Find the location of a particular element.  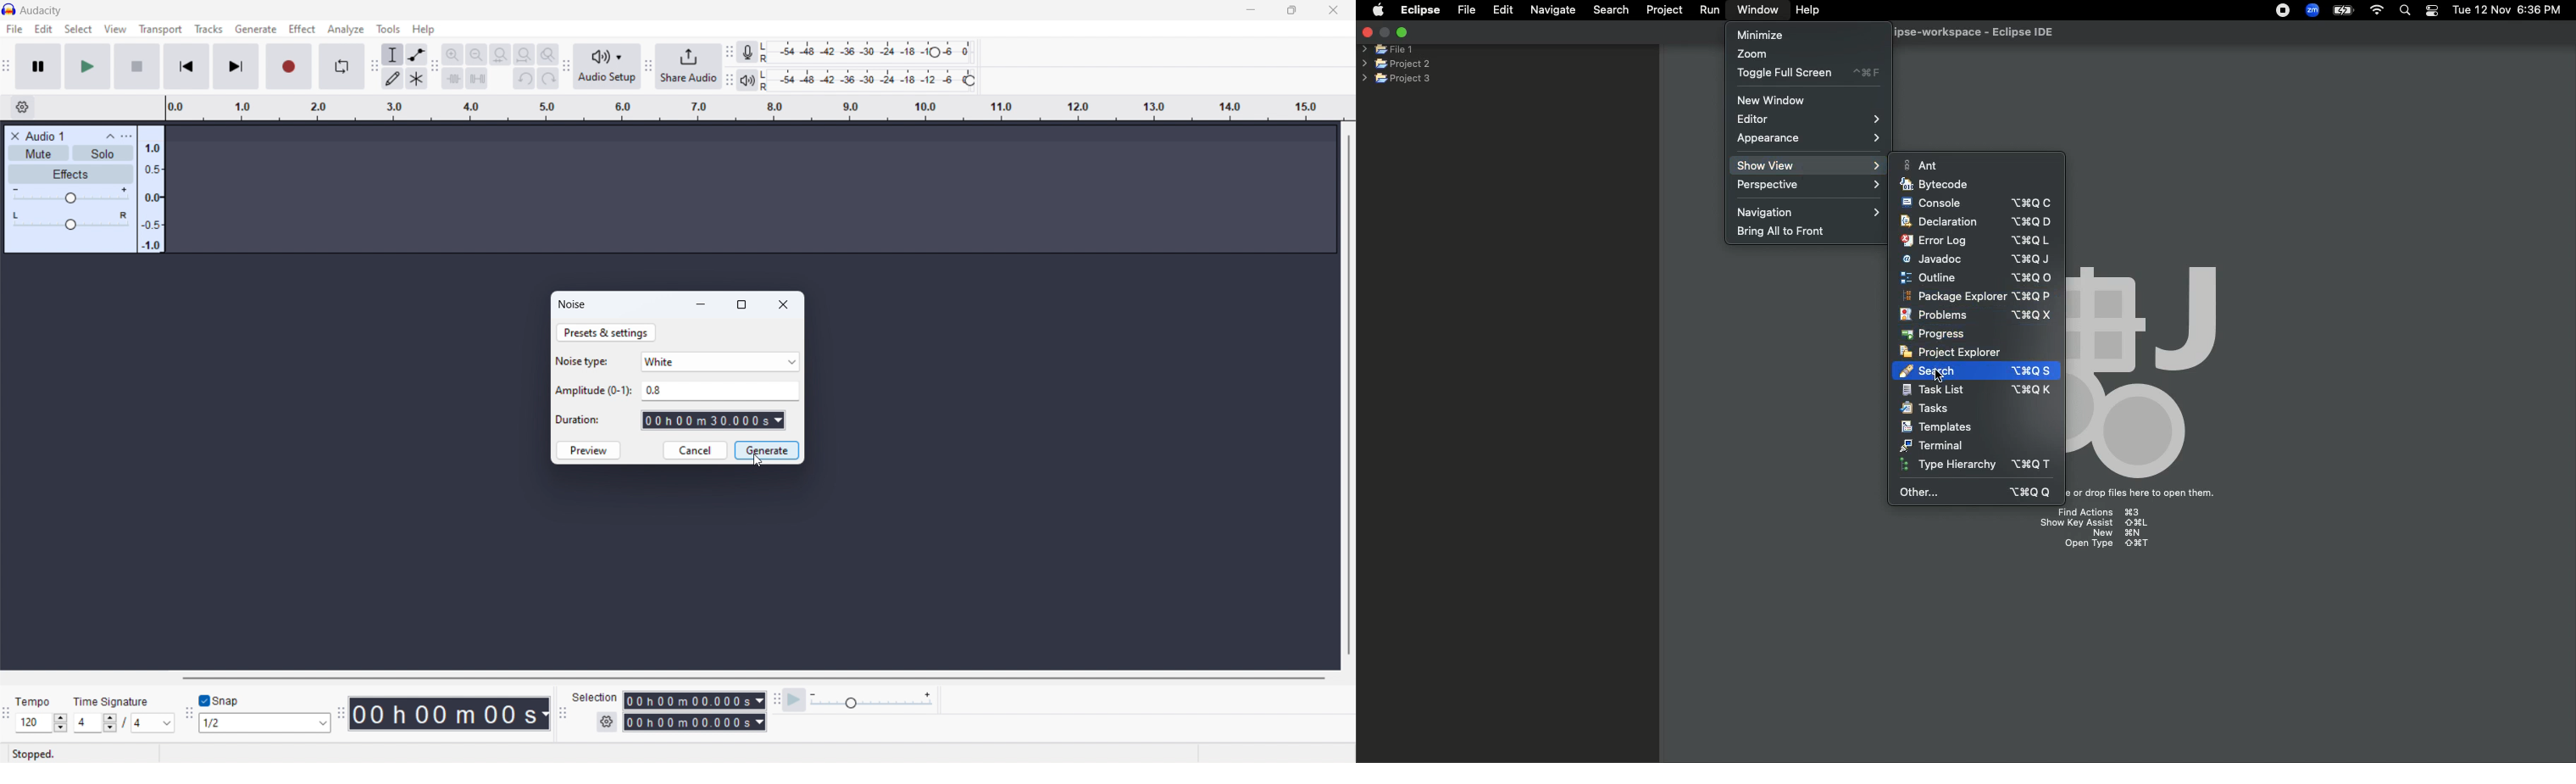

timeline options is located at coordinates (23, 108).